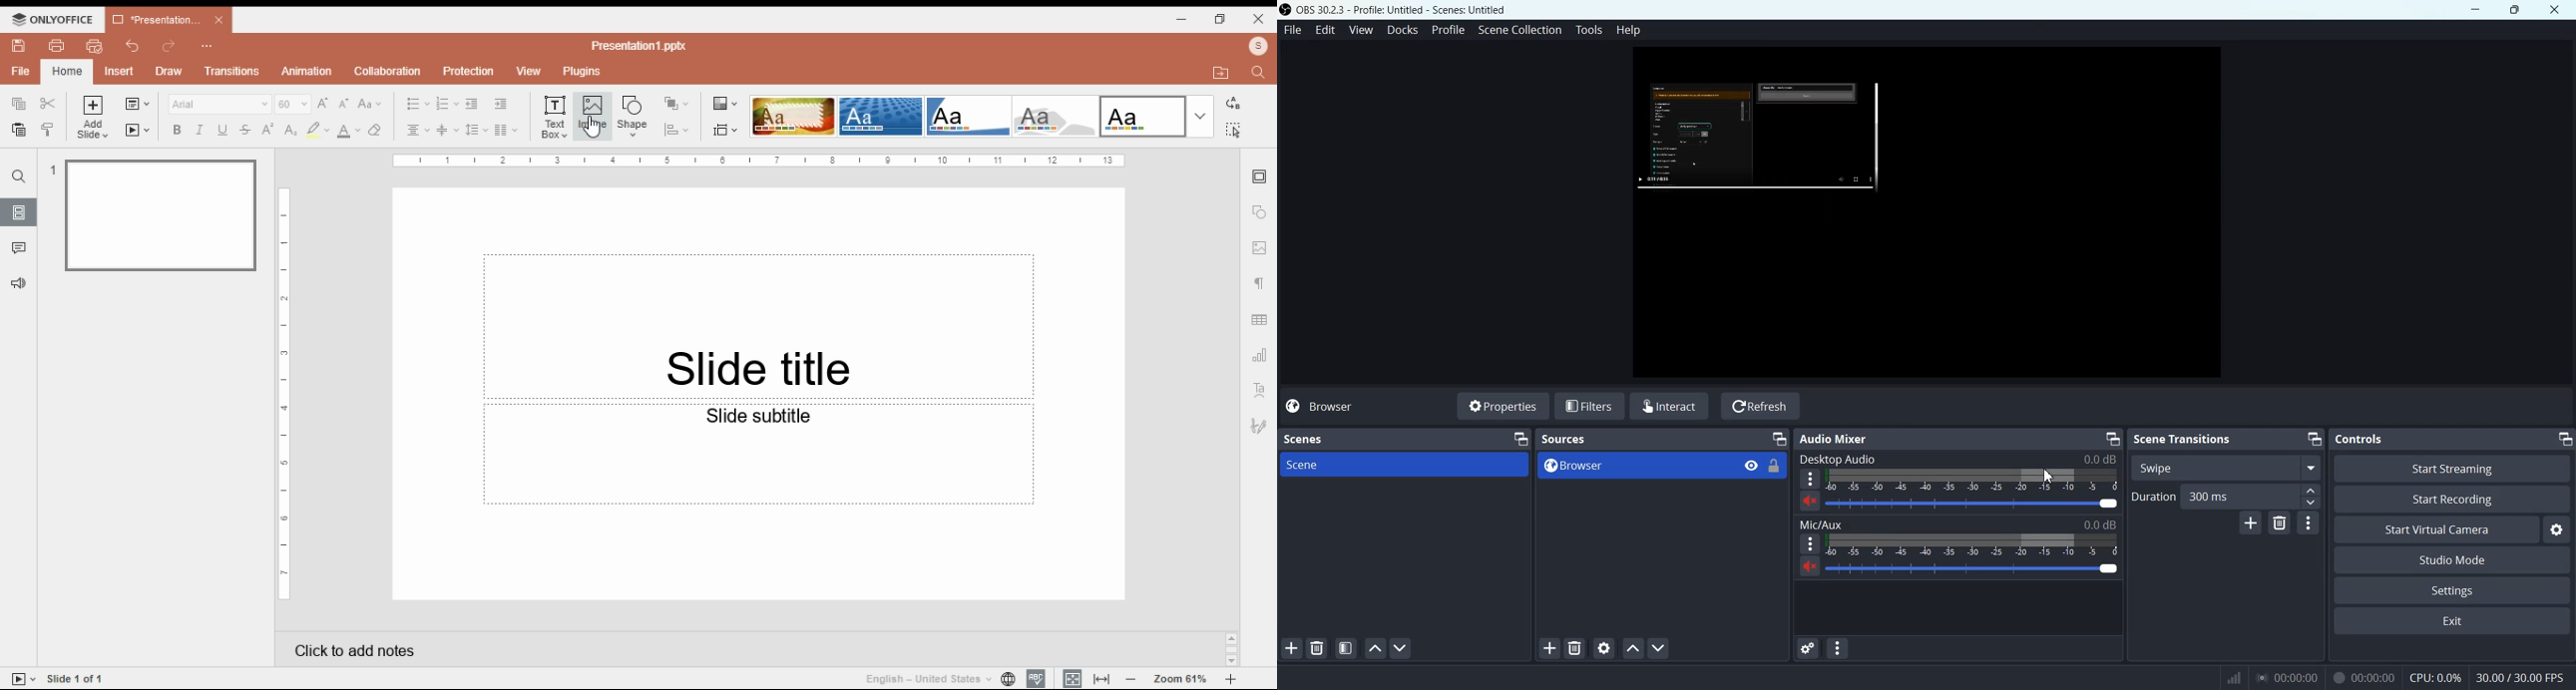  What do you see at coordinates (633, 116) in the screenshot?
I see `insert shape` at bounding box center [633, 116].